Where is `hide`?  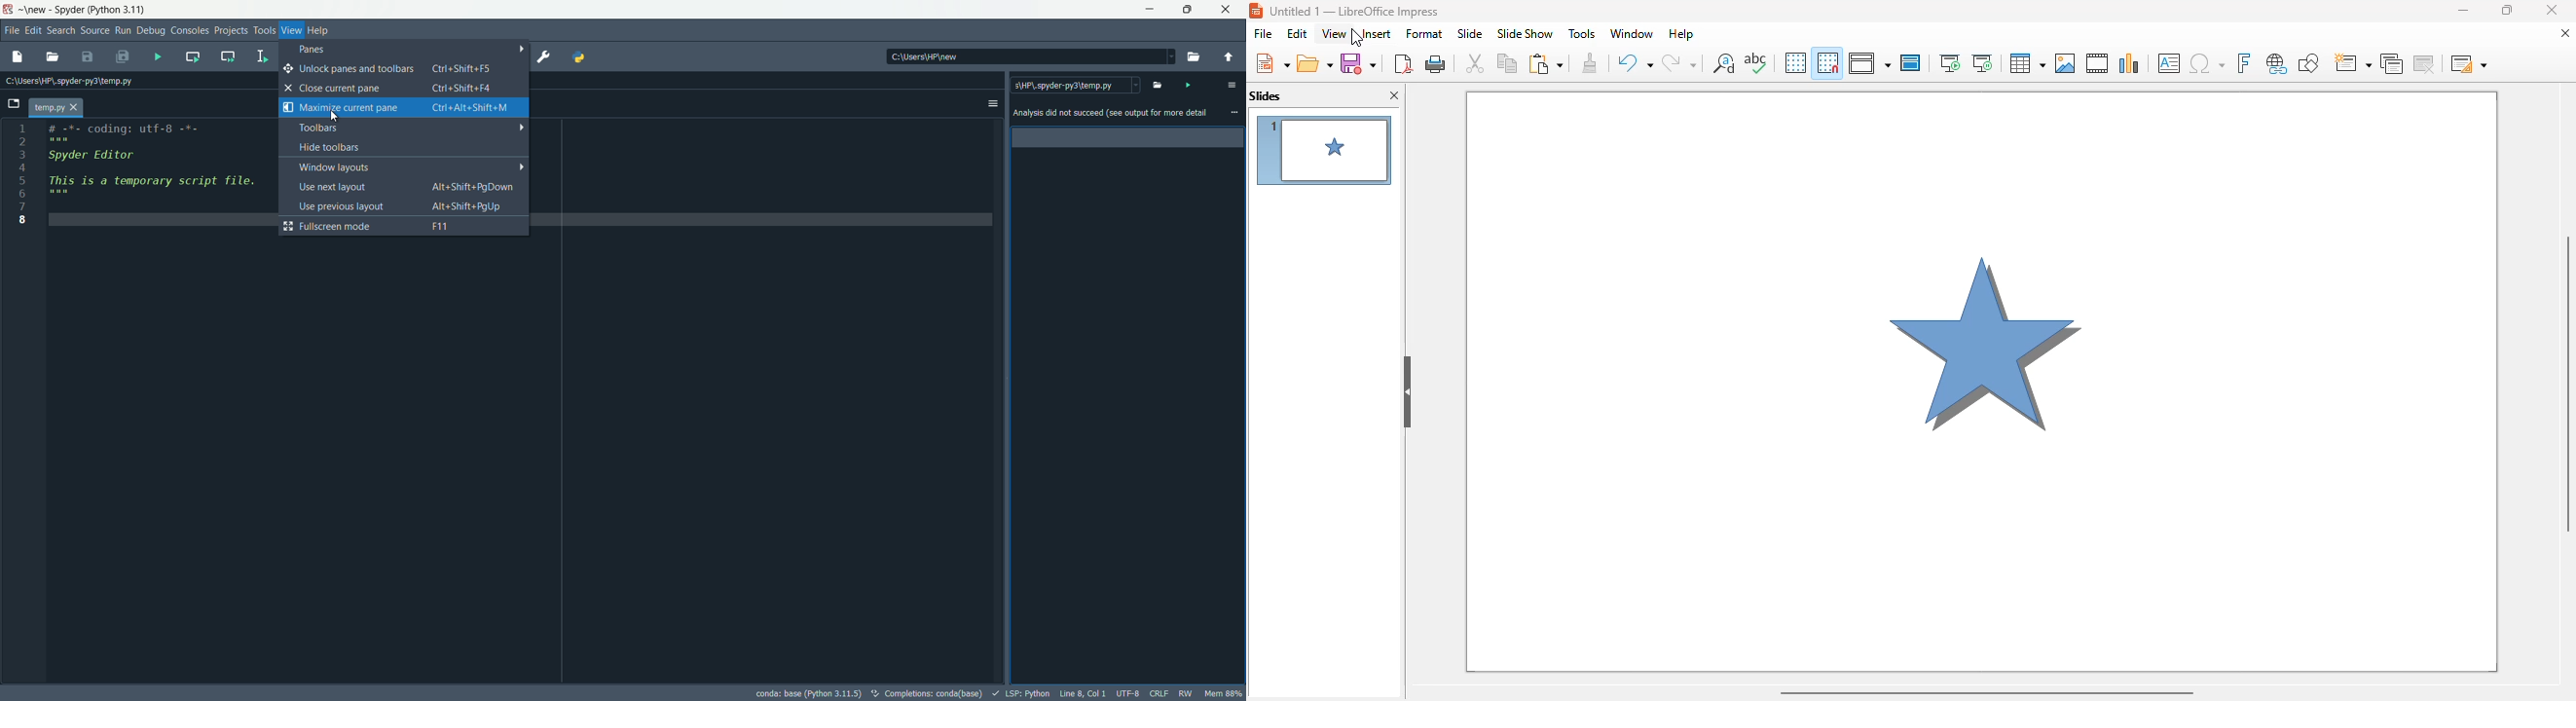 hide is located at coordinates (1407, 392).